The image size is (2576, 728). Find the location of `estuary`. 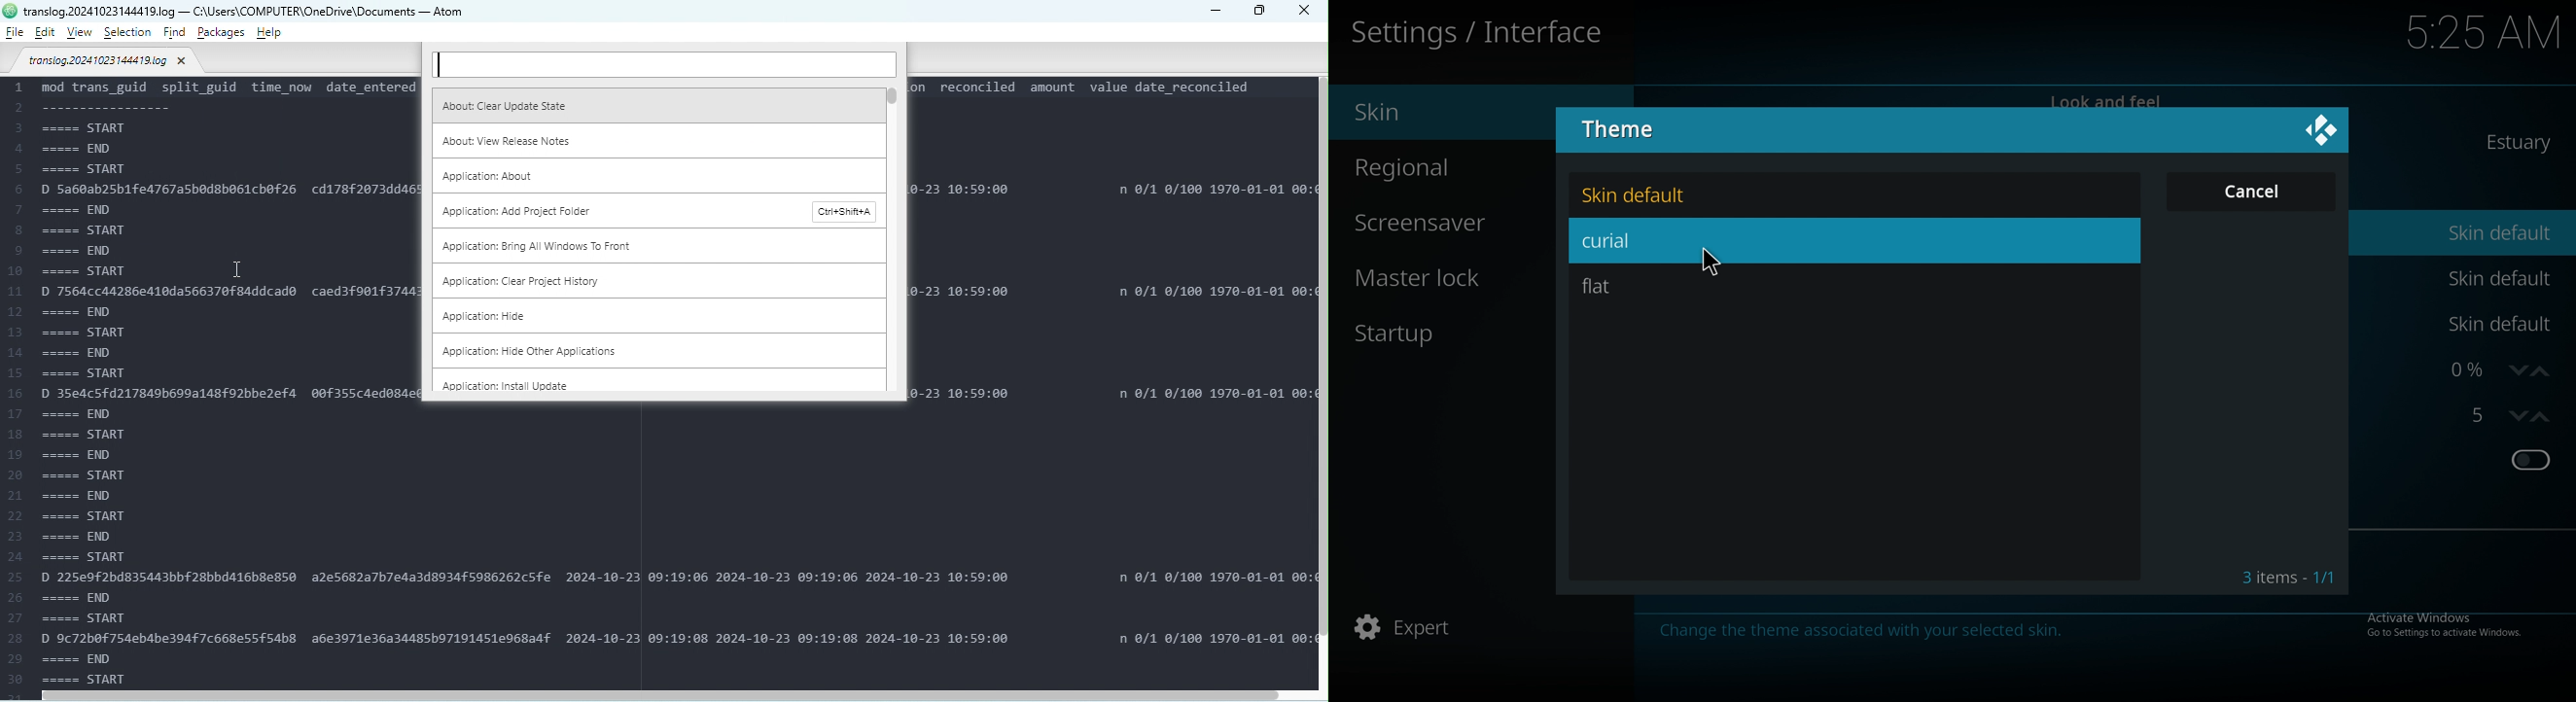

estuary is located at coordinates (2519, 142).